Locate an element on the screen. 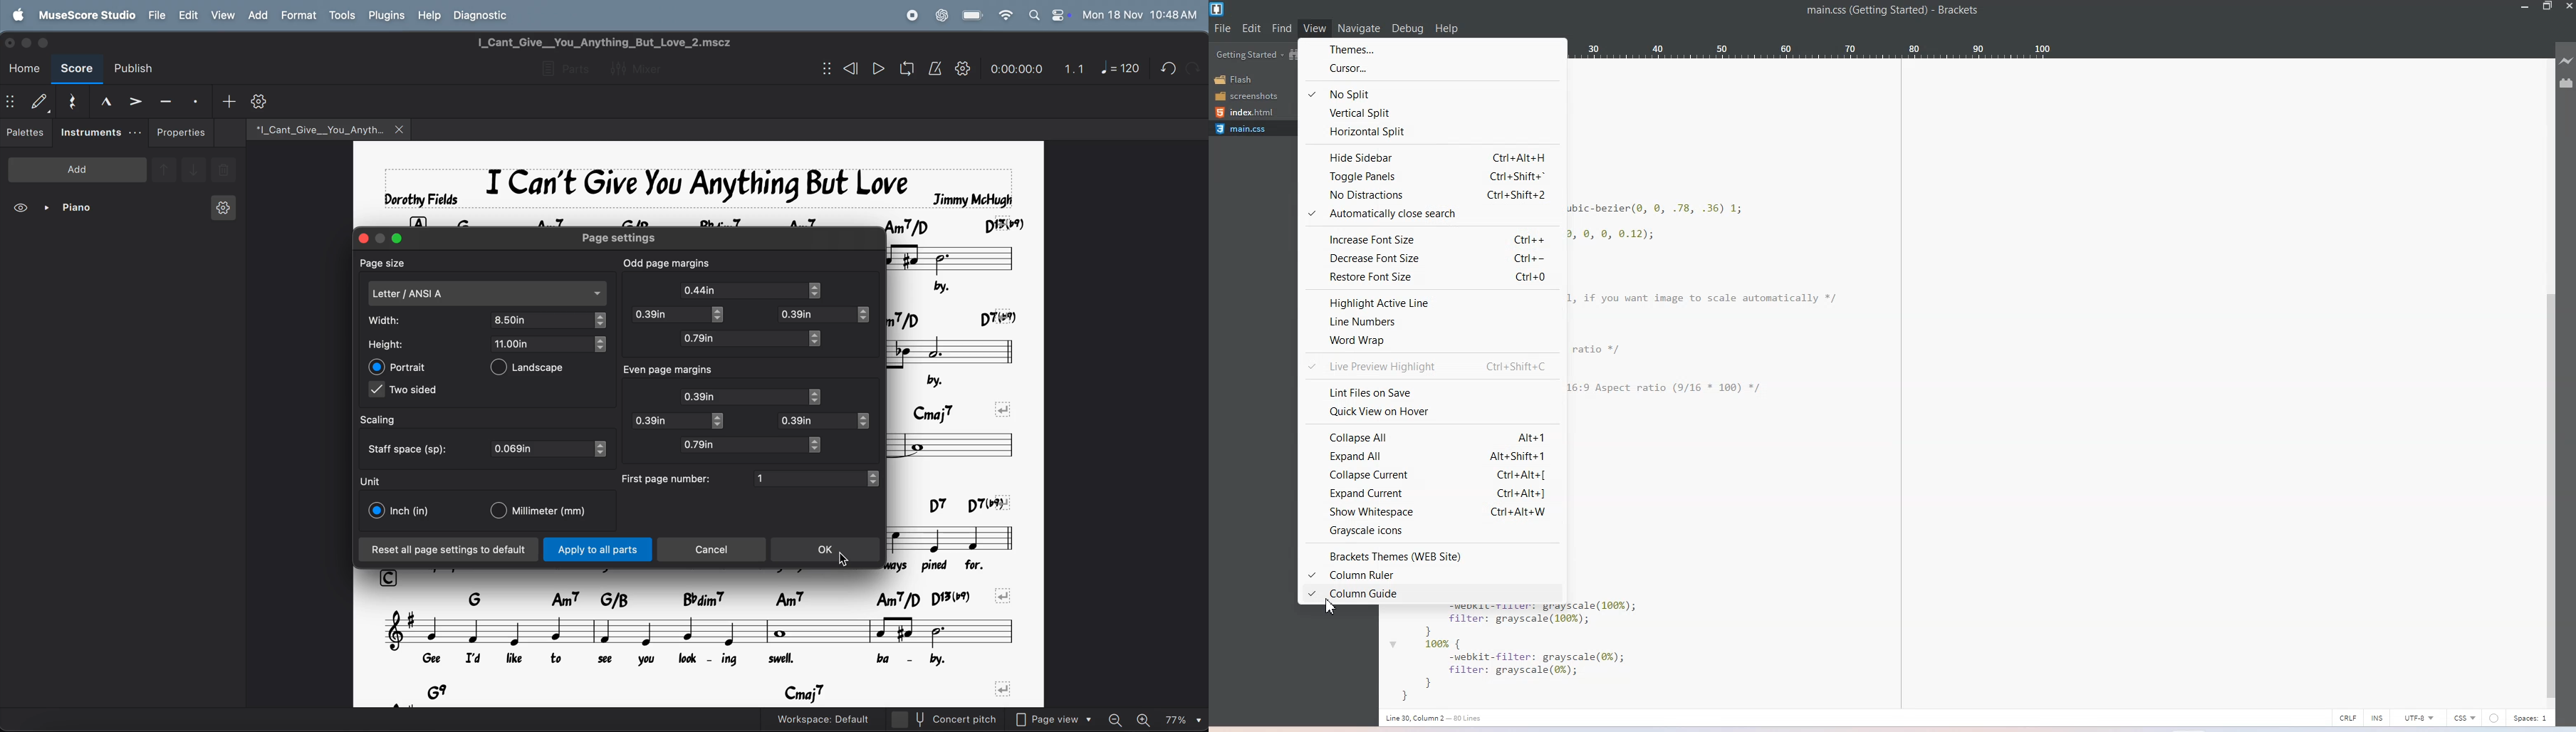 The width and height of the screenshot is (2576, 756). Show white space is located at coordinates (1434, 512).